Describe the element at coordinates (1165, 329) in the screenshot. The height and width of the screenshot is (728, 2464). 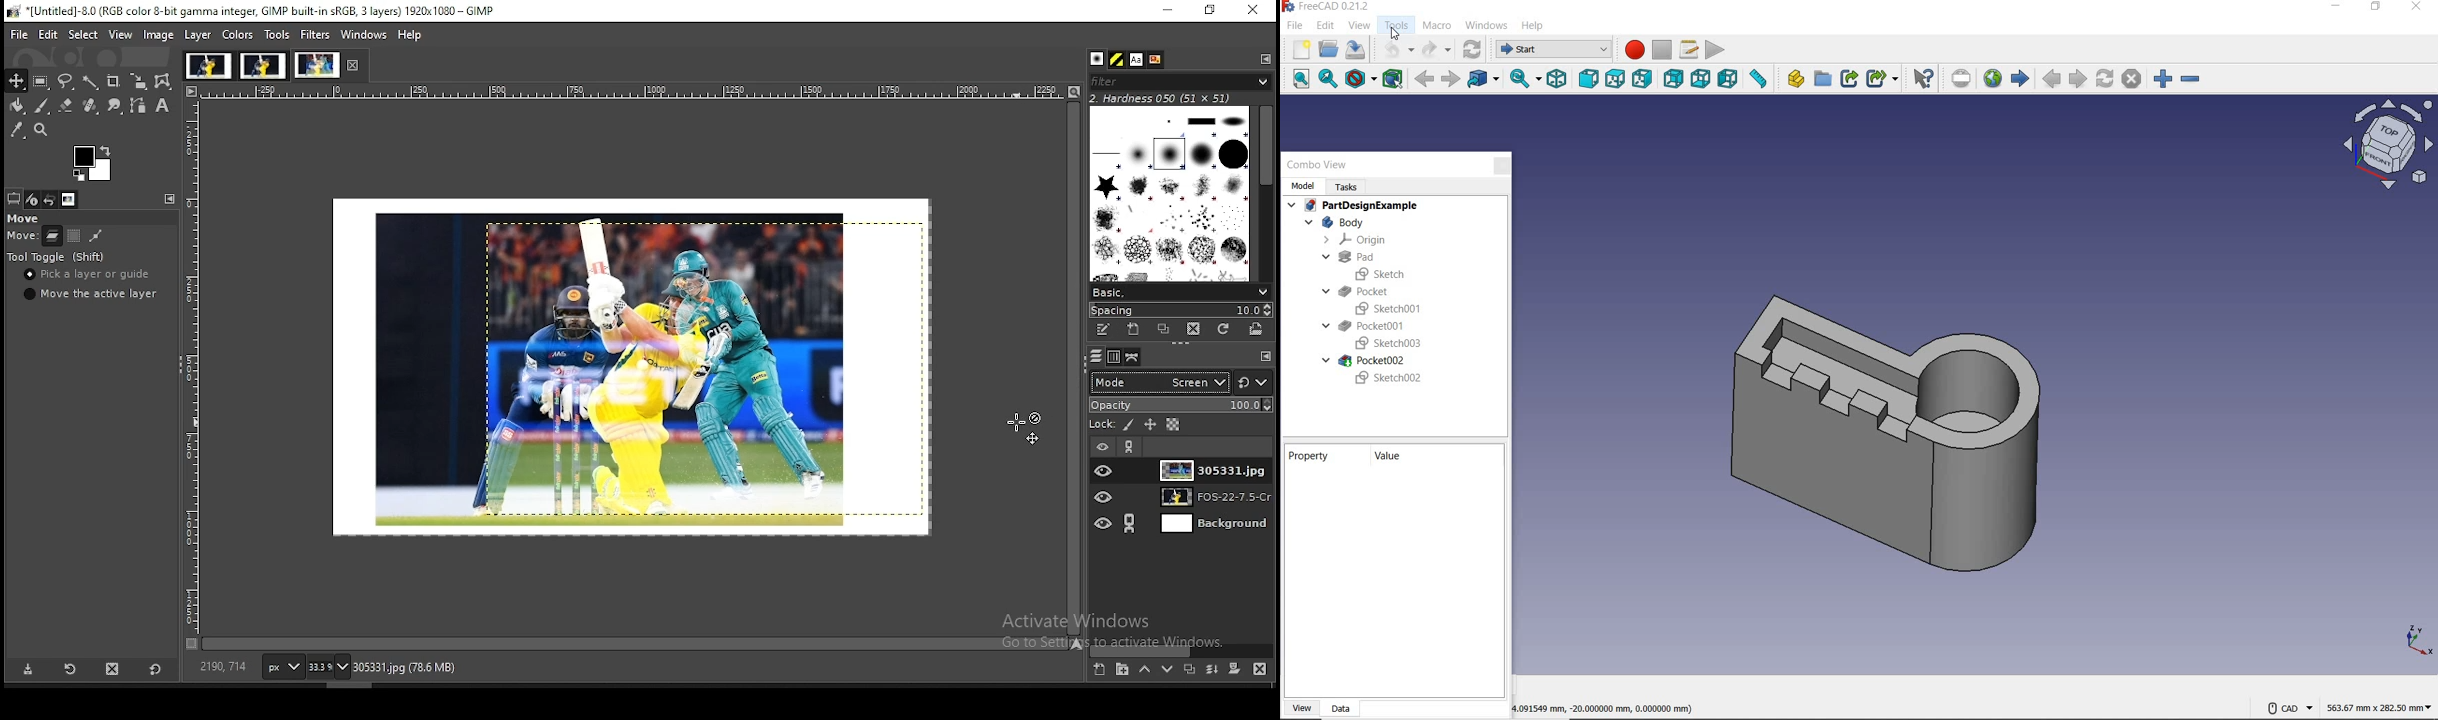
I see `duplicate this brush` at that location.